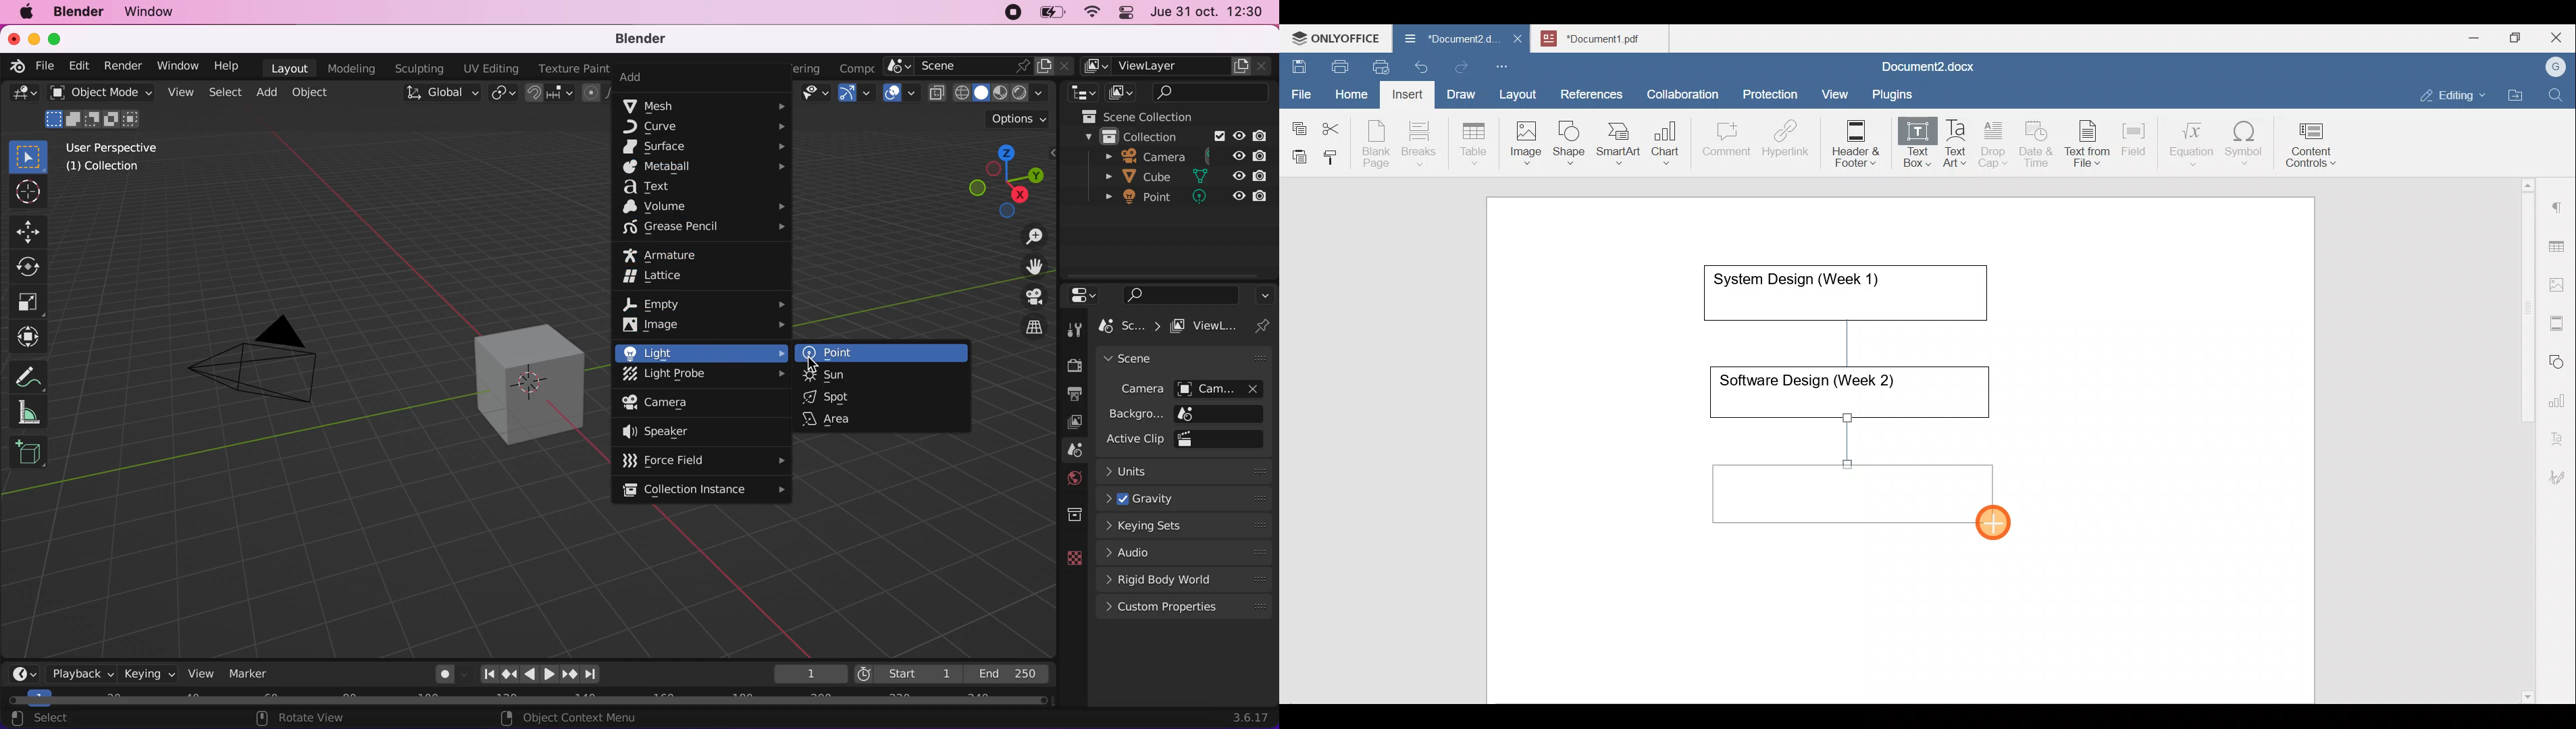 This screenshot has width=2576, height=756. What do you see at coordinates (902, 96) in the screenshot?
I see `overlays` at bounding box center [902, 96].